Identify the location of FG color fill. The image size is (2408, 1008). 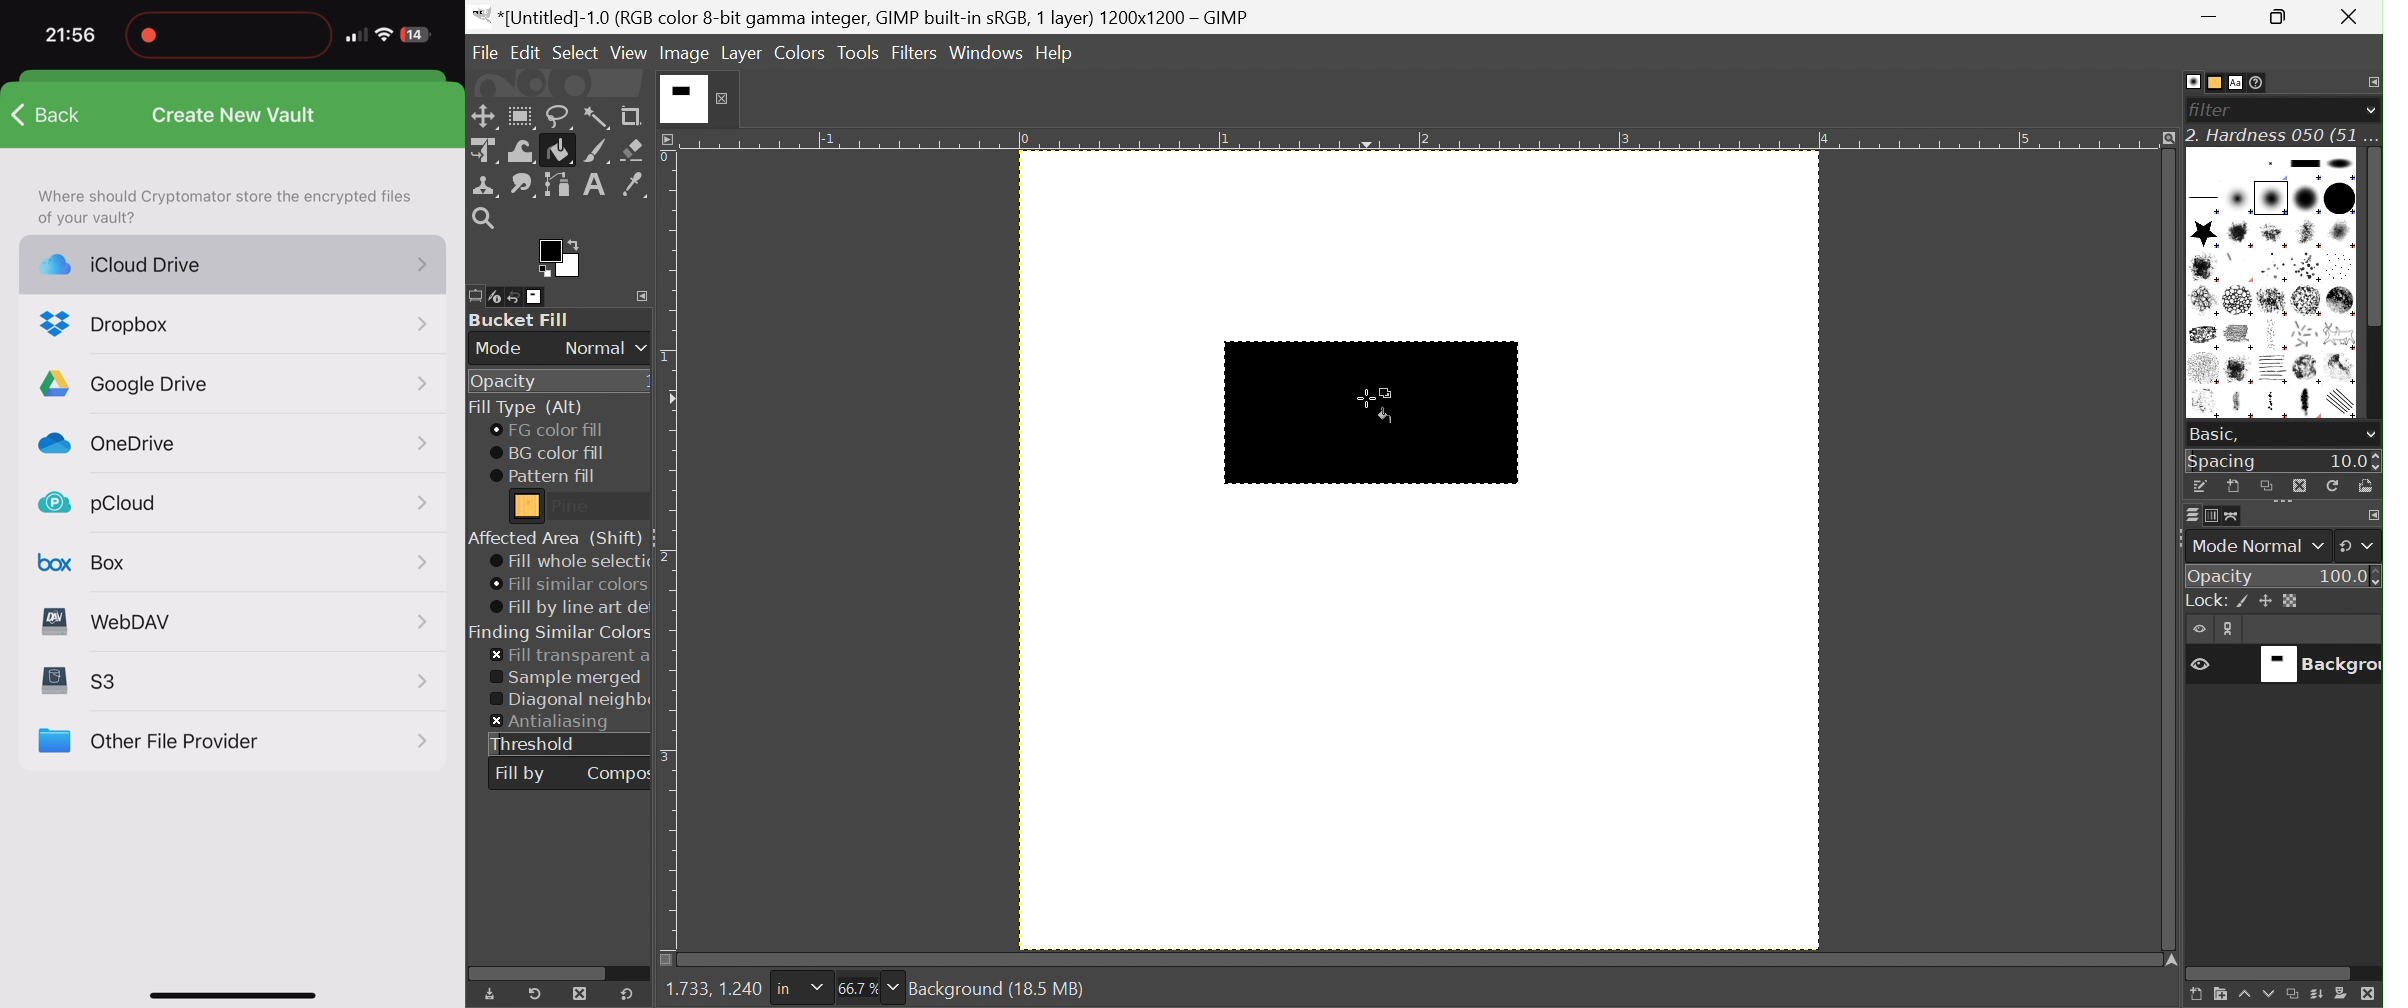
(545, 430).